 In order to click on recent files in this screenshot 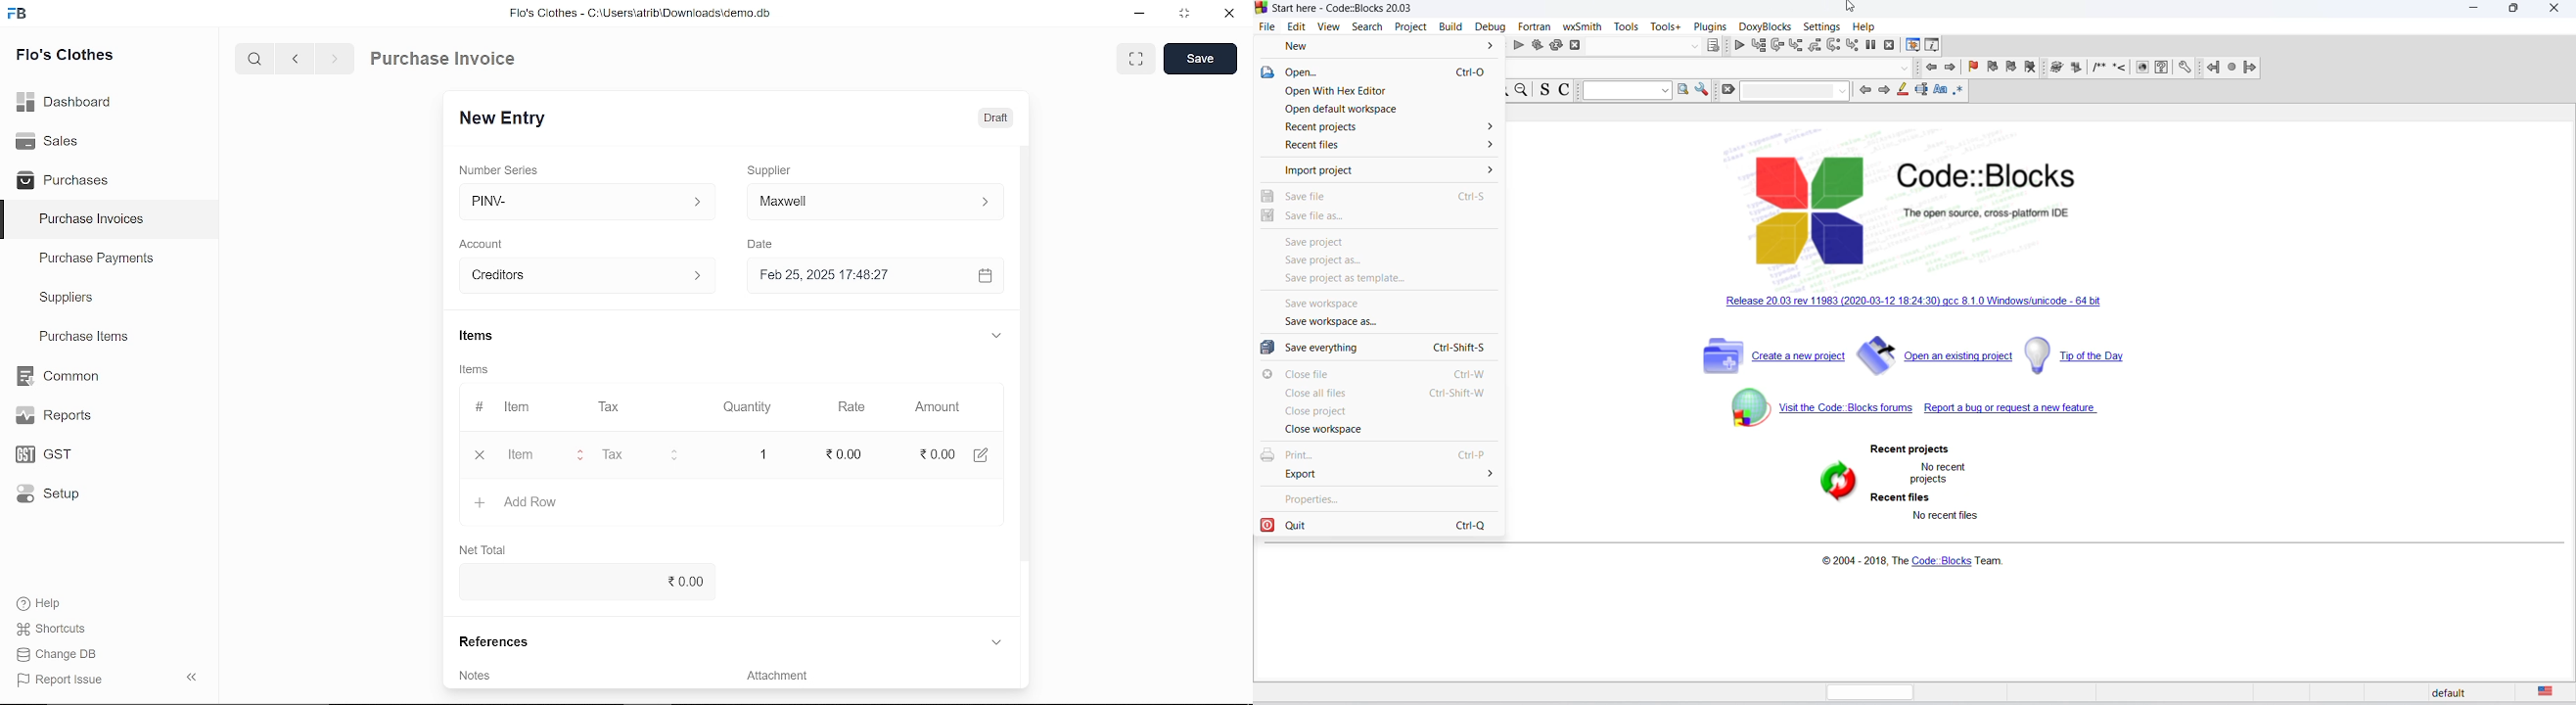, I will do `click(1902, 501)`.